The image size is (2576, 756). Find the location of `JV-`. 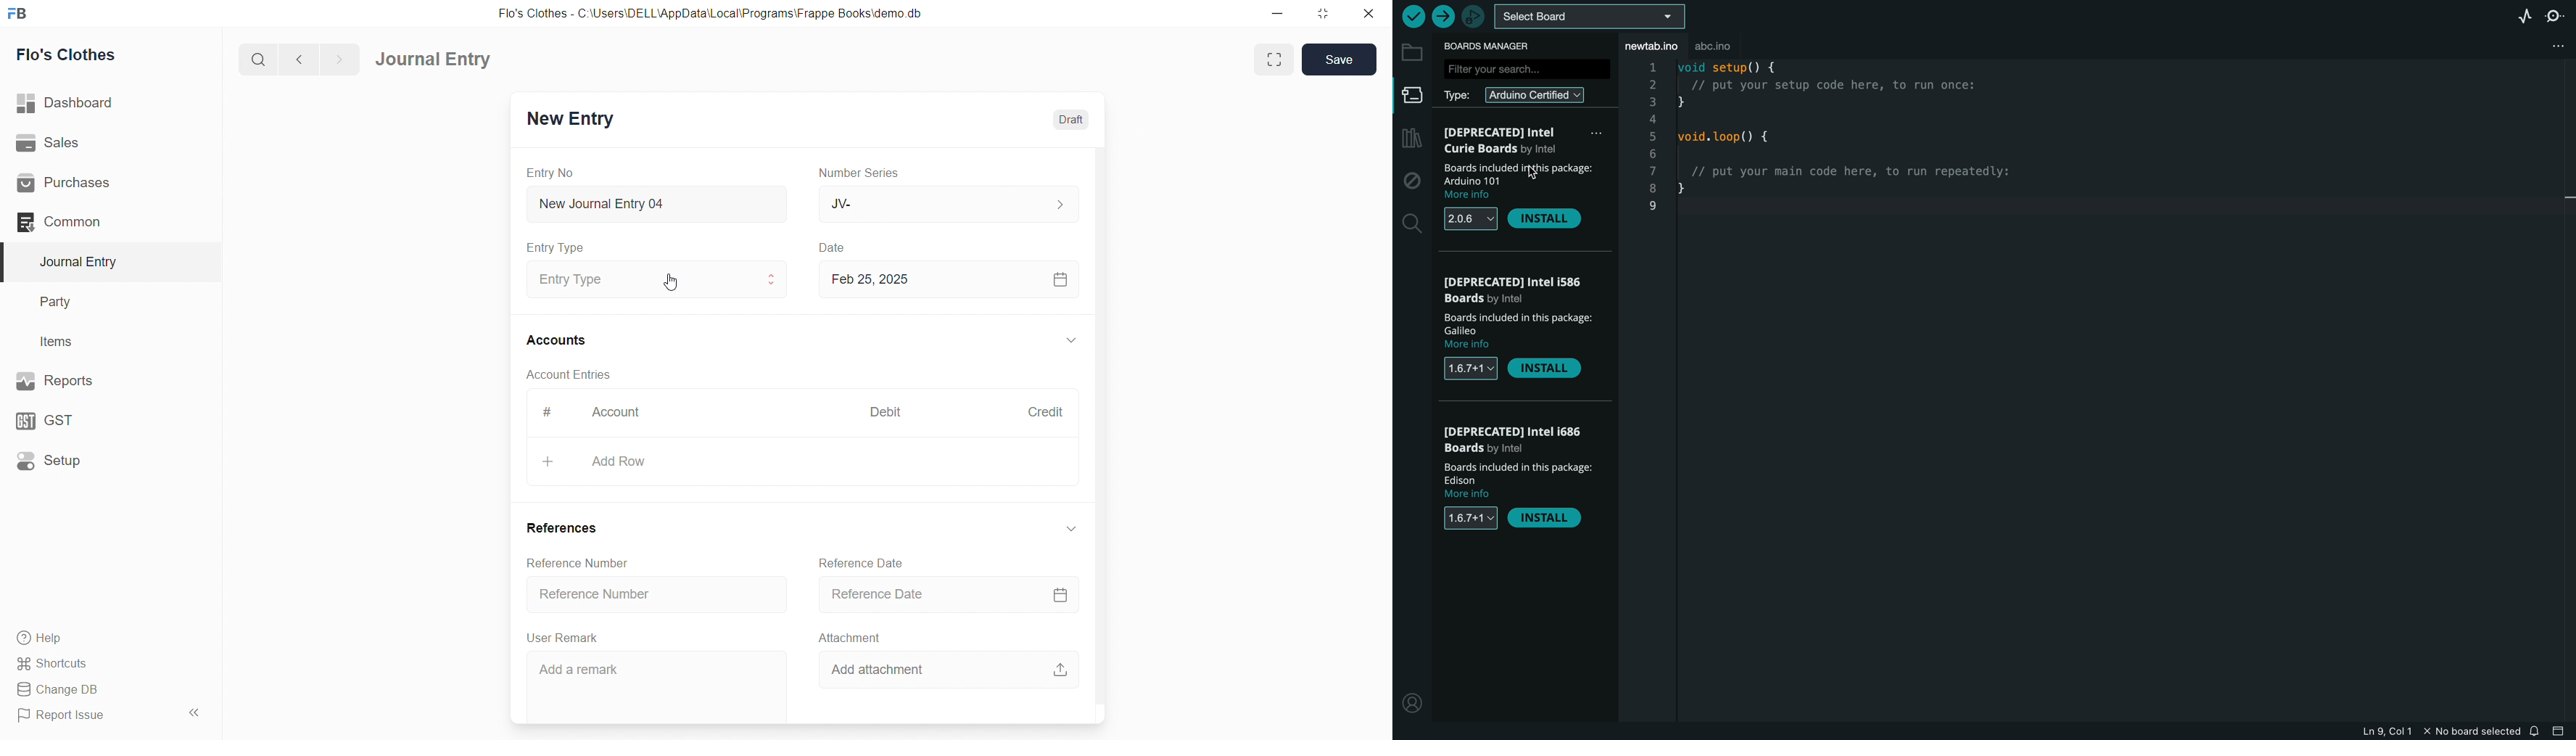

JV- is located at coordinates (946, 203).